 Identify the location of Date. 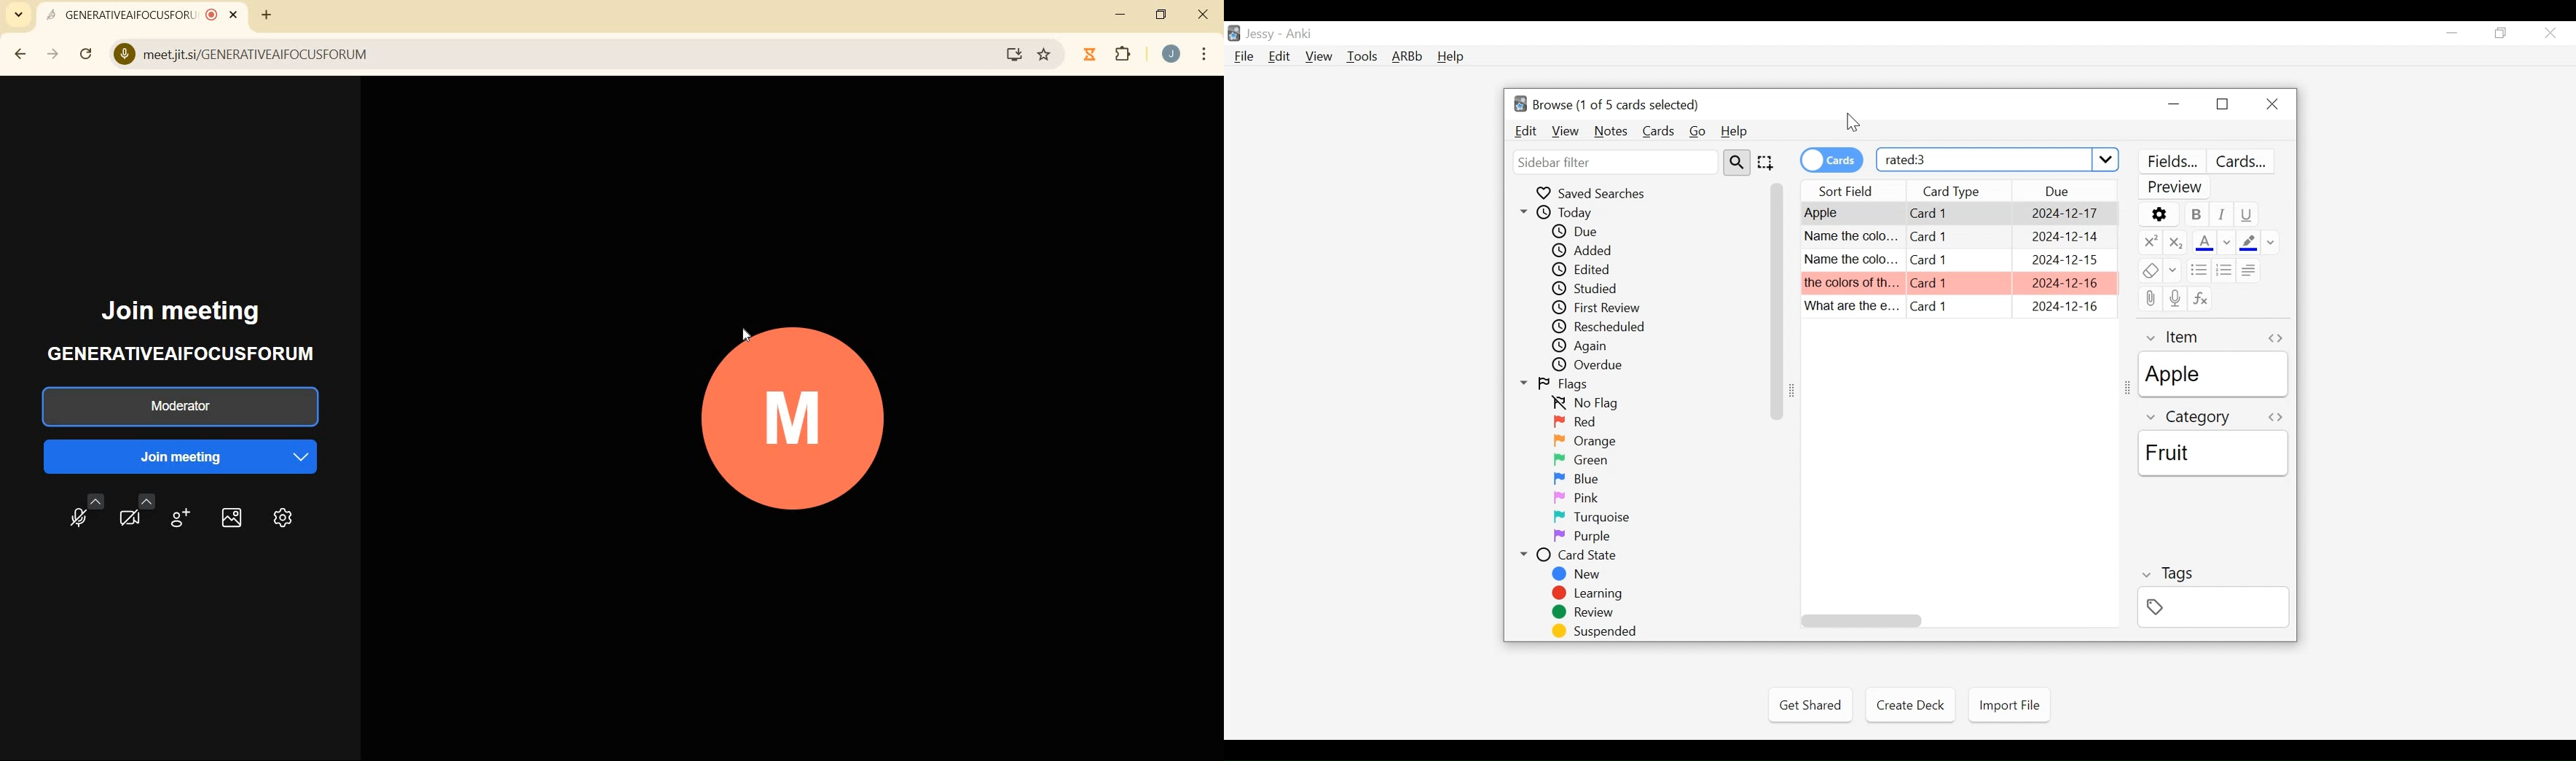
(2063, 284).